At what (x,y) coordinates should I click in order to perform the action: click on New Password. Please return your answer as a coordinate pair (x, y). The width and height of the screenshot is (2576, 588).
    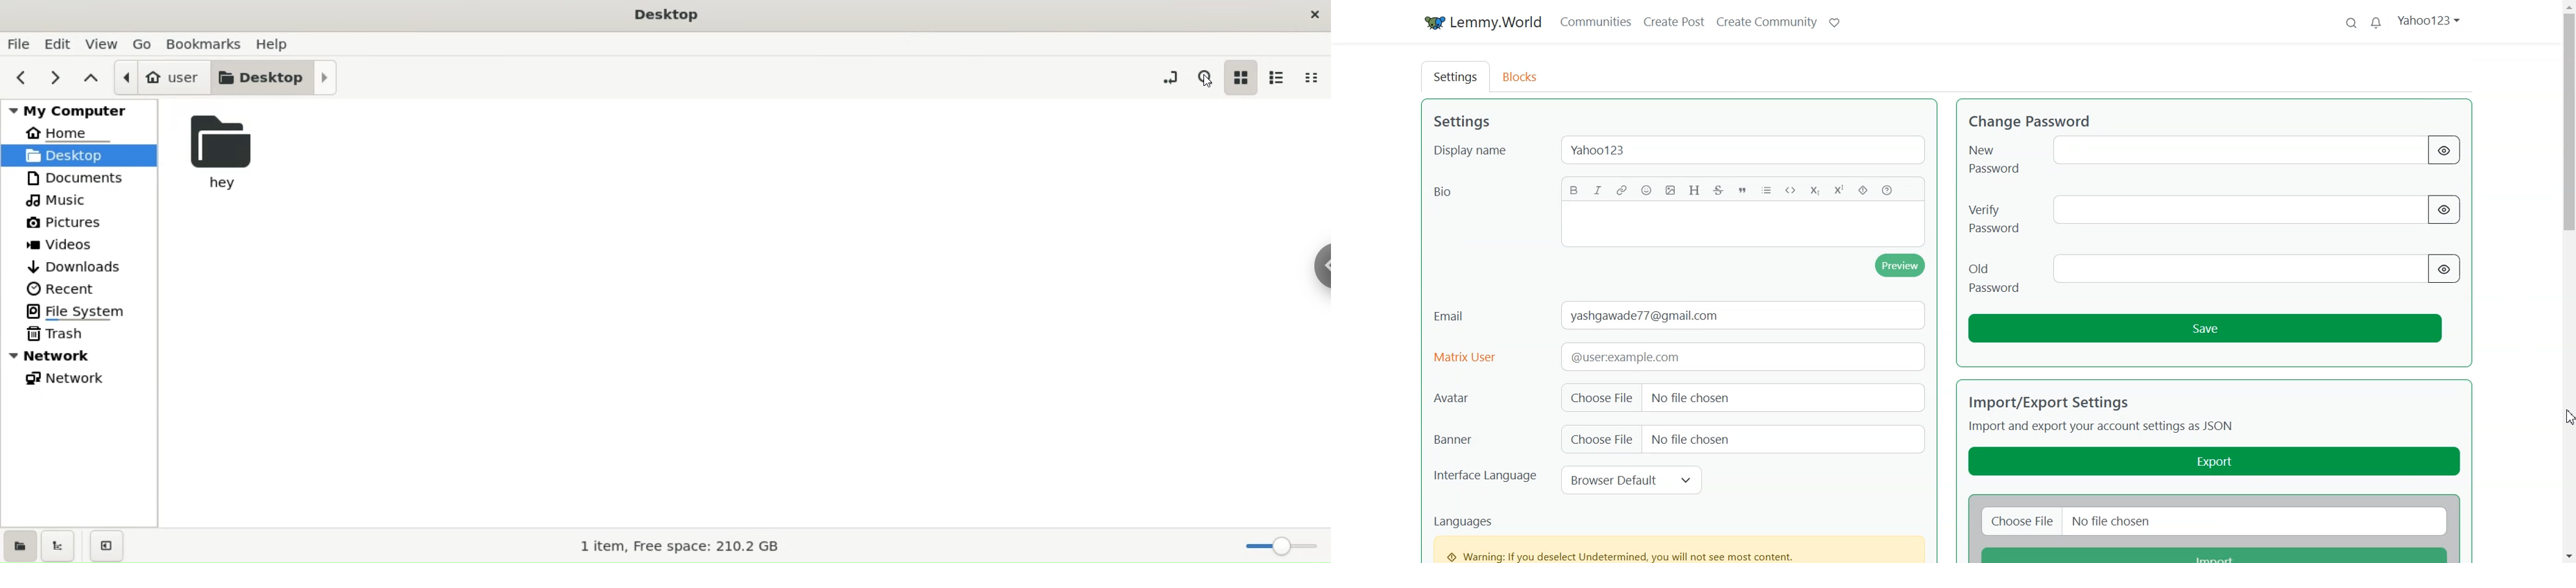
    Looking at the image, I should click on (1996, 155).